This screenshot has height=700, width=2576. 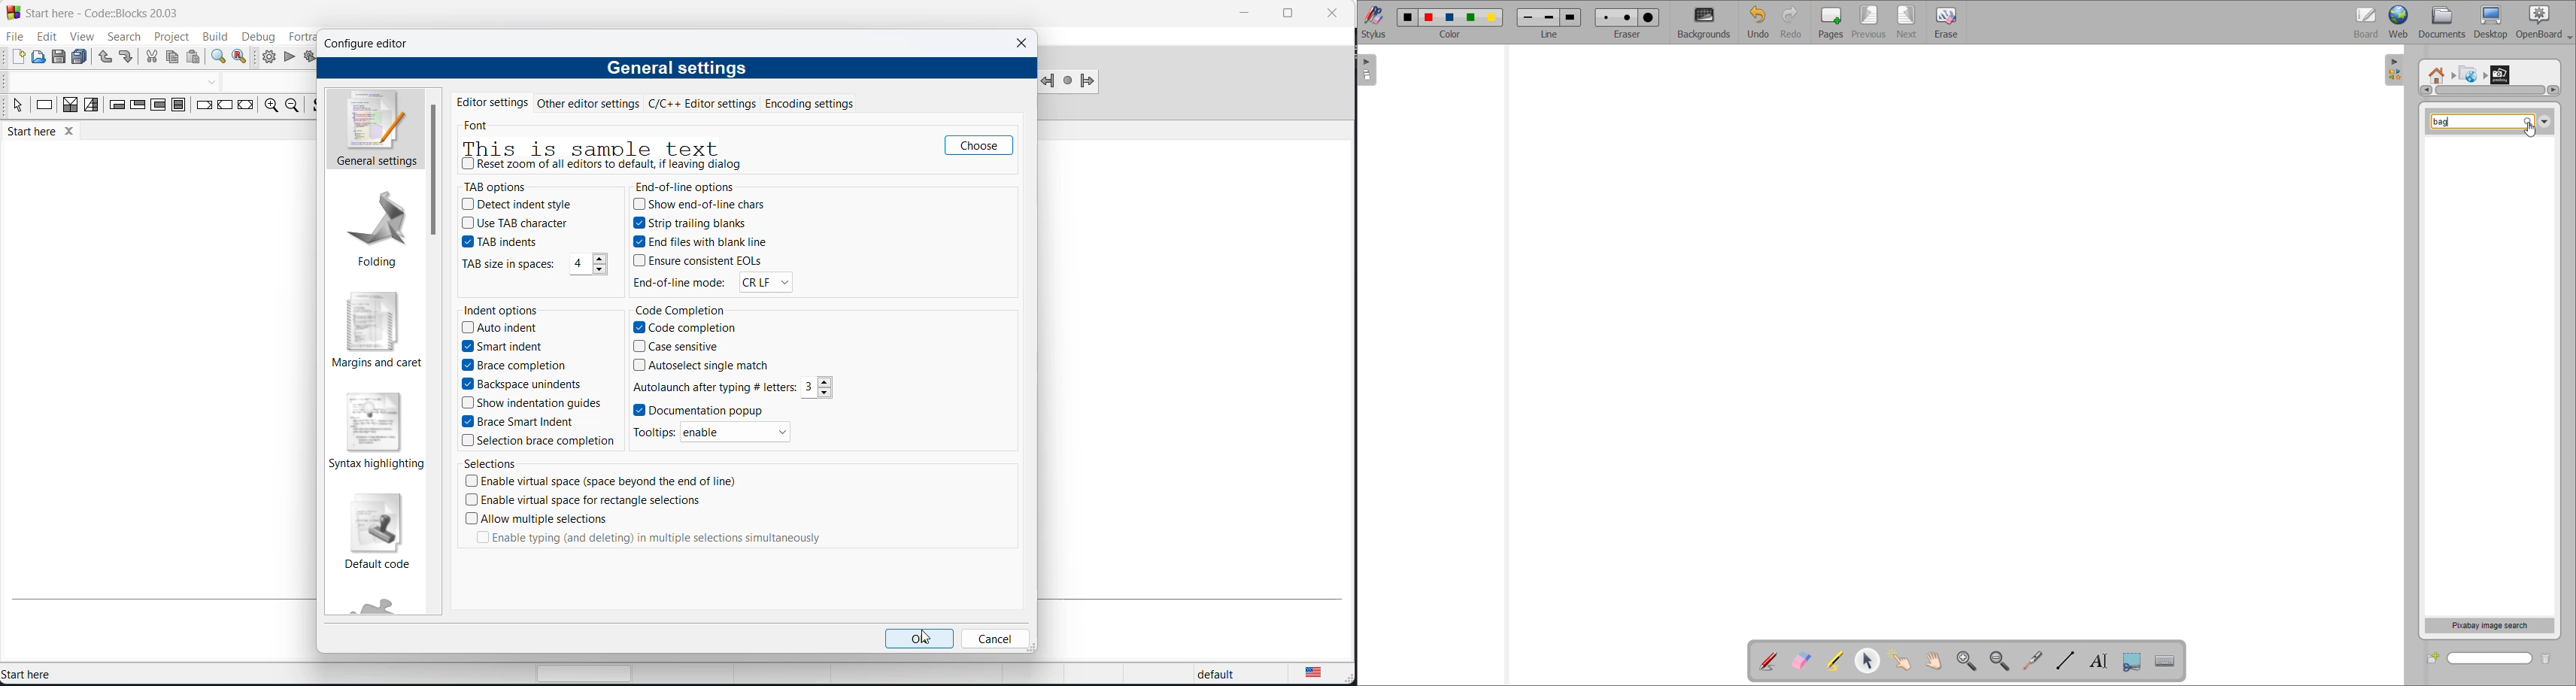 I want to click on indent options, so click(x=502, y=310).